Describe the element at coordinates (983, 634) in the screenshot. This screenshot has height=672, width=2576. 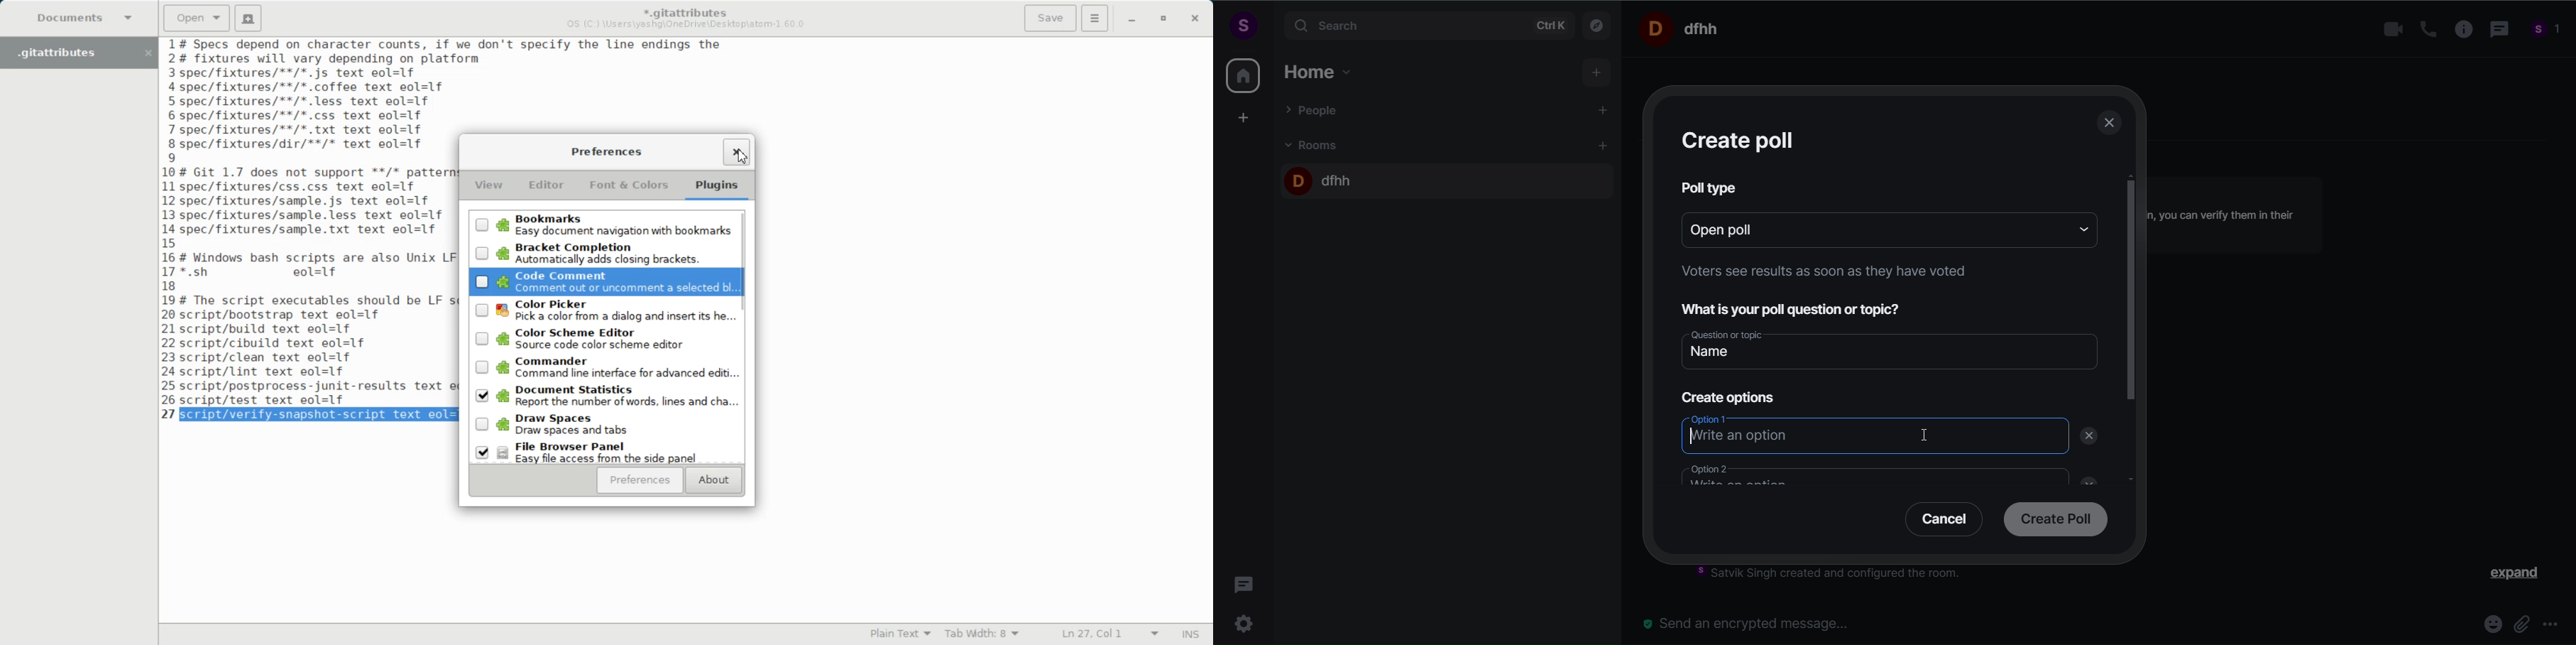
I see `Tab Width: 9` at that location.